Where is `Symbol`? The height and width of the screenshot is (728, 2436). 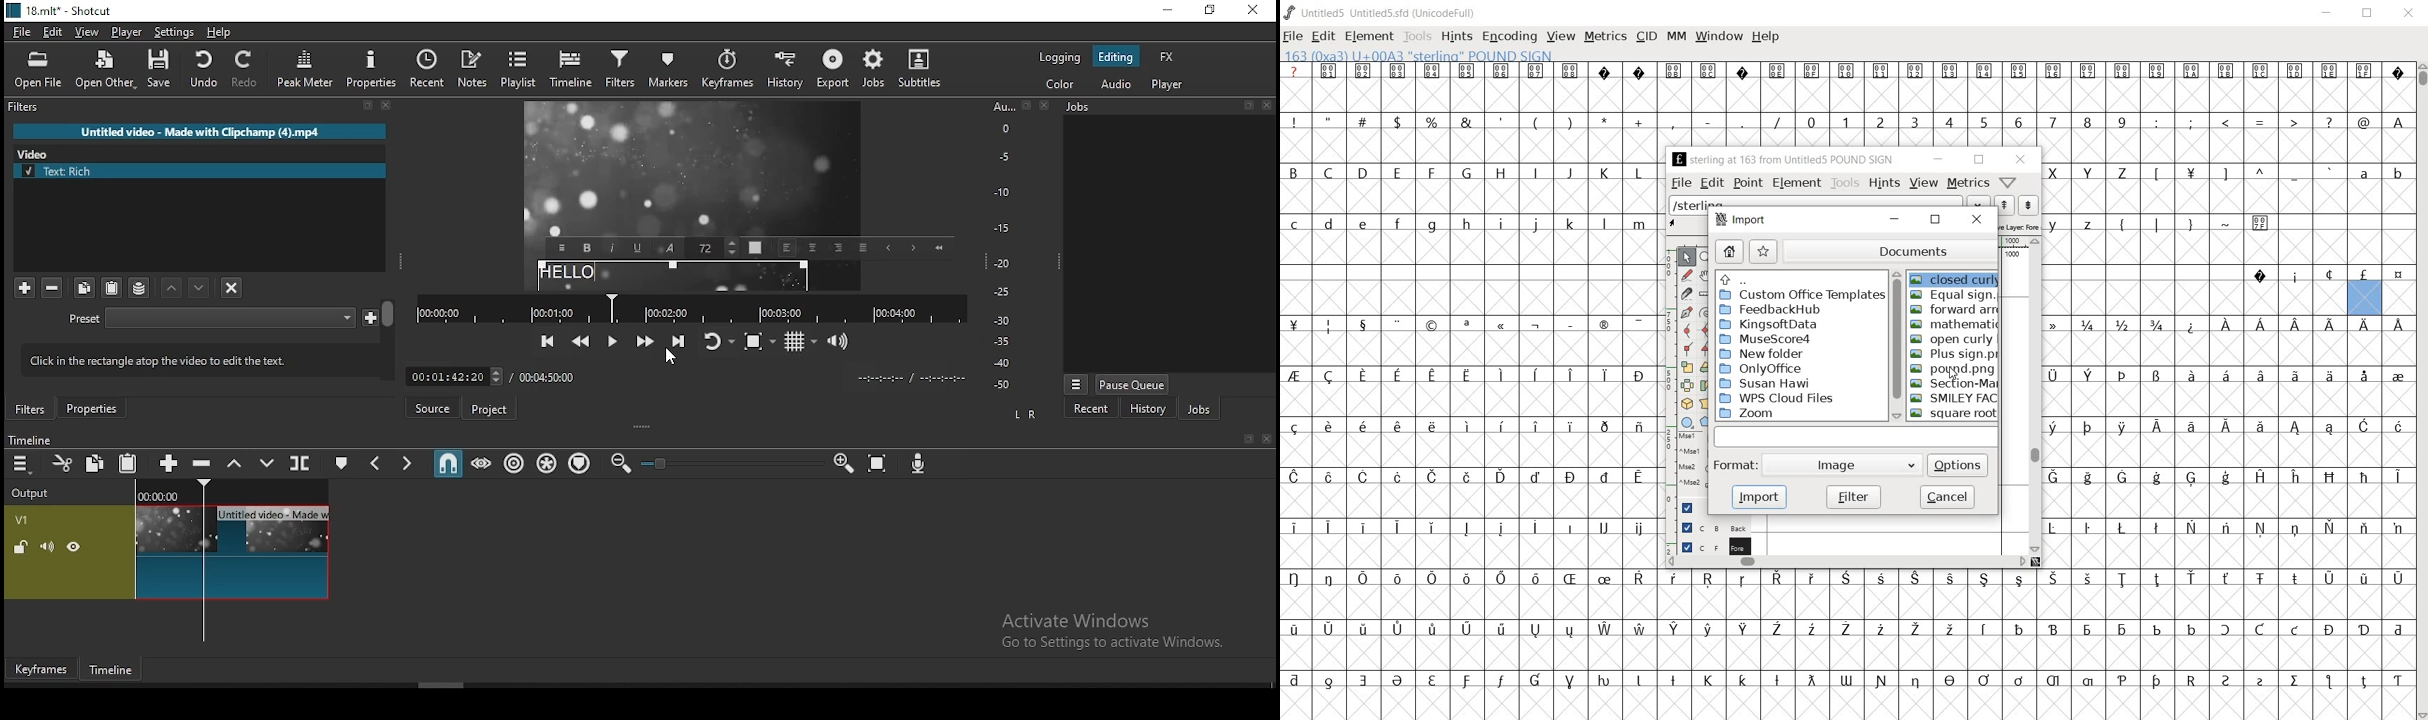 Symbol is located at coordinates (2191, 679).